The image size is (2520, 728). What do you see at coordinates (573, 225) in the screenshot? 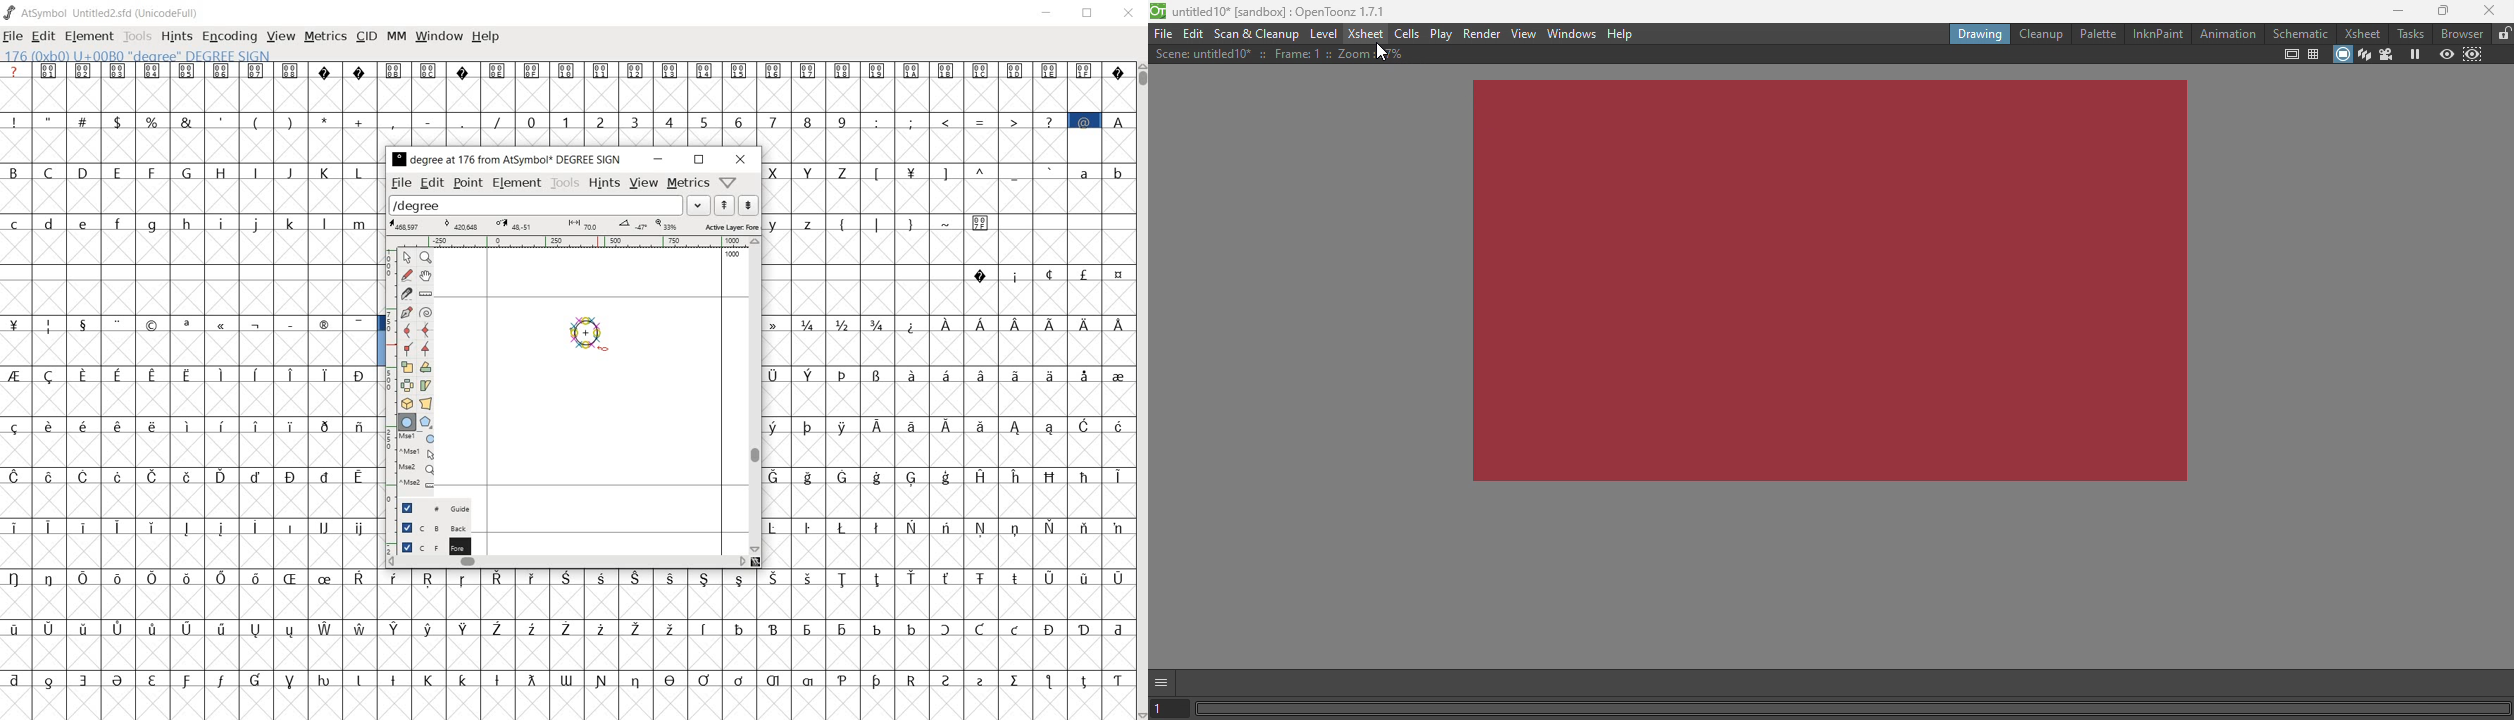
I see `active layer: foreground` at bounding box center [573, 225].